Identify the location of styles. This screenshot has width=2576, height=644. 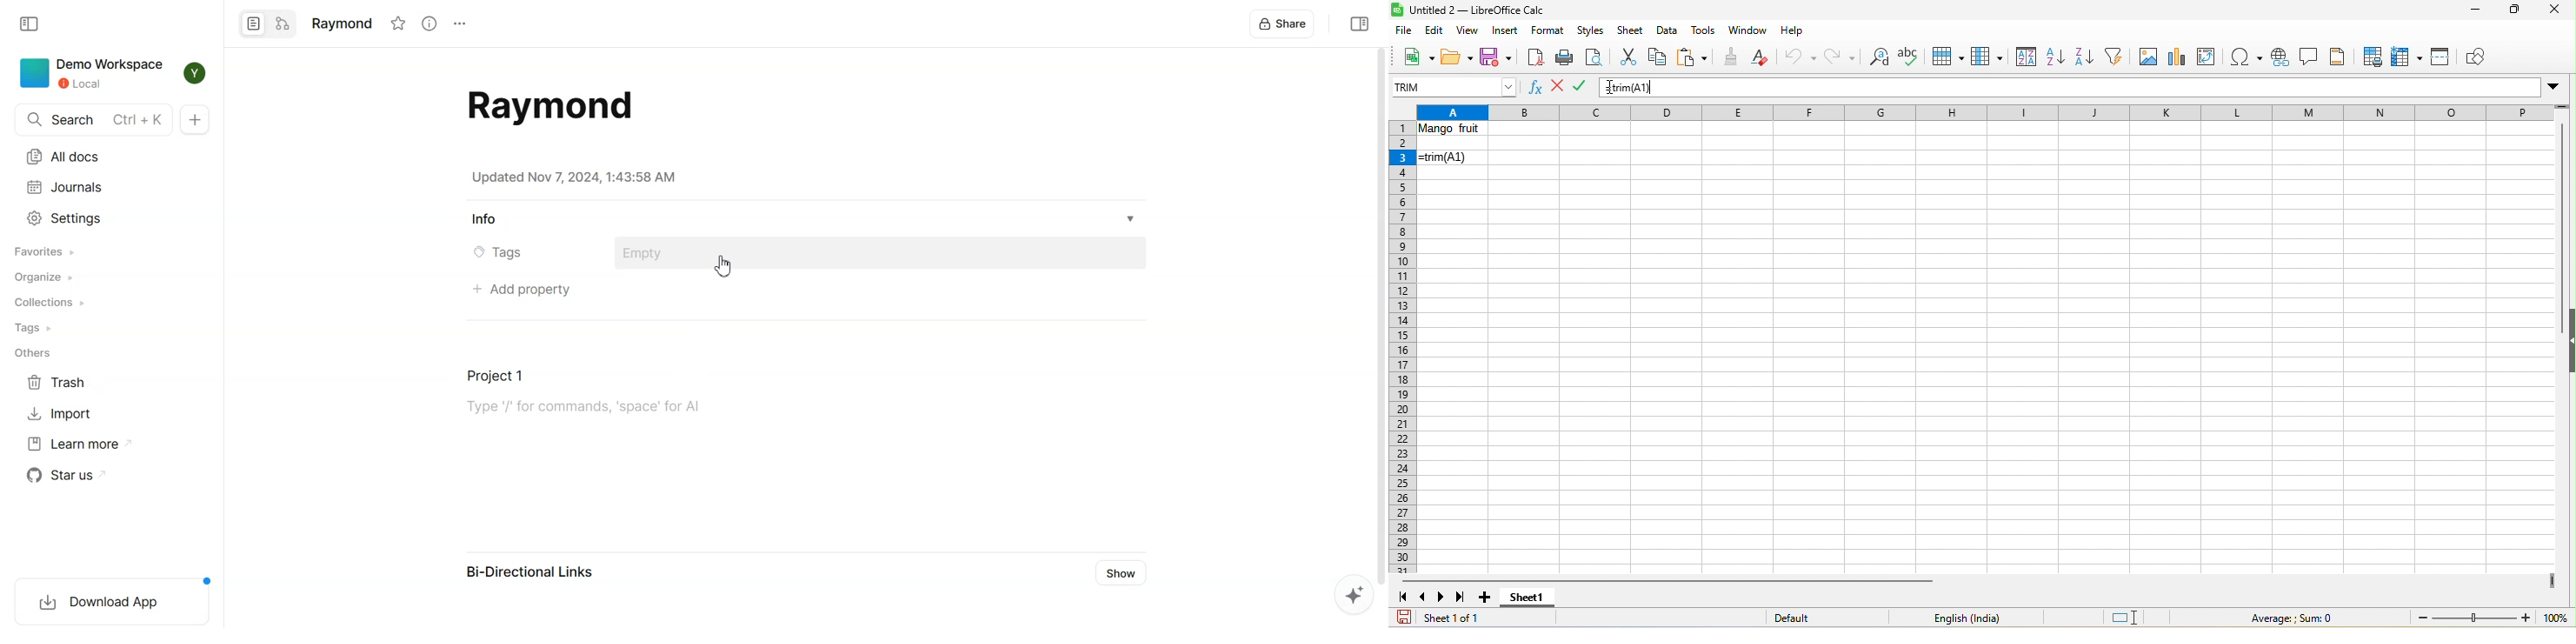
(1592, 31).